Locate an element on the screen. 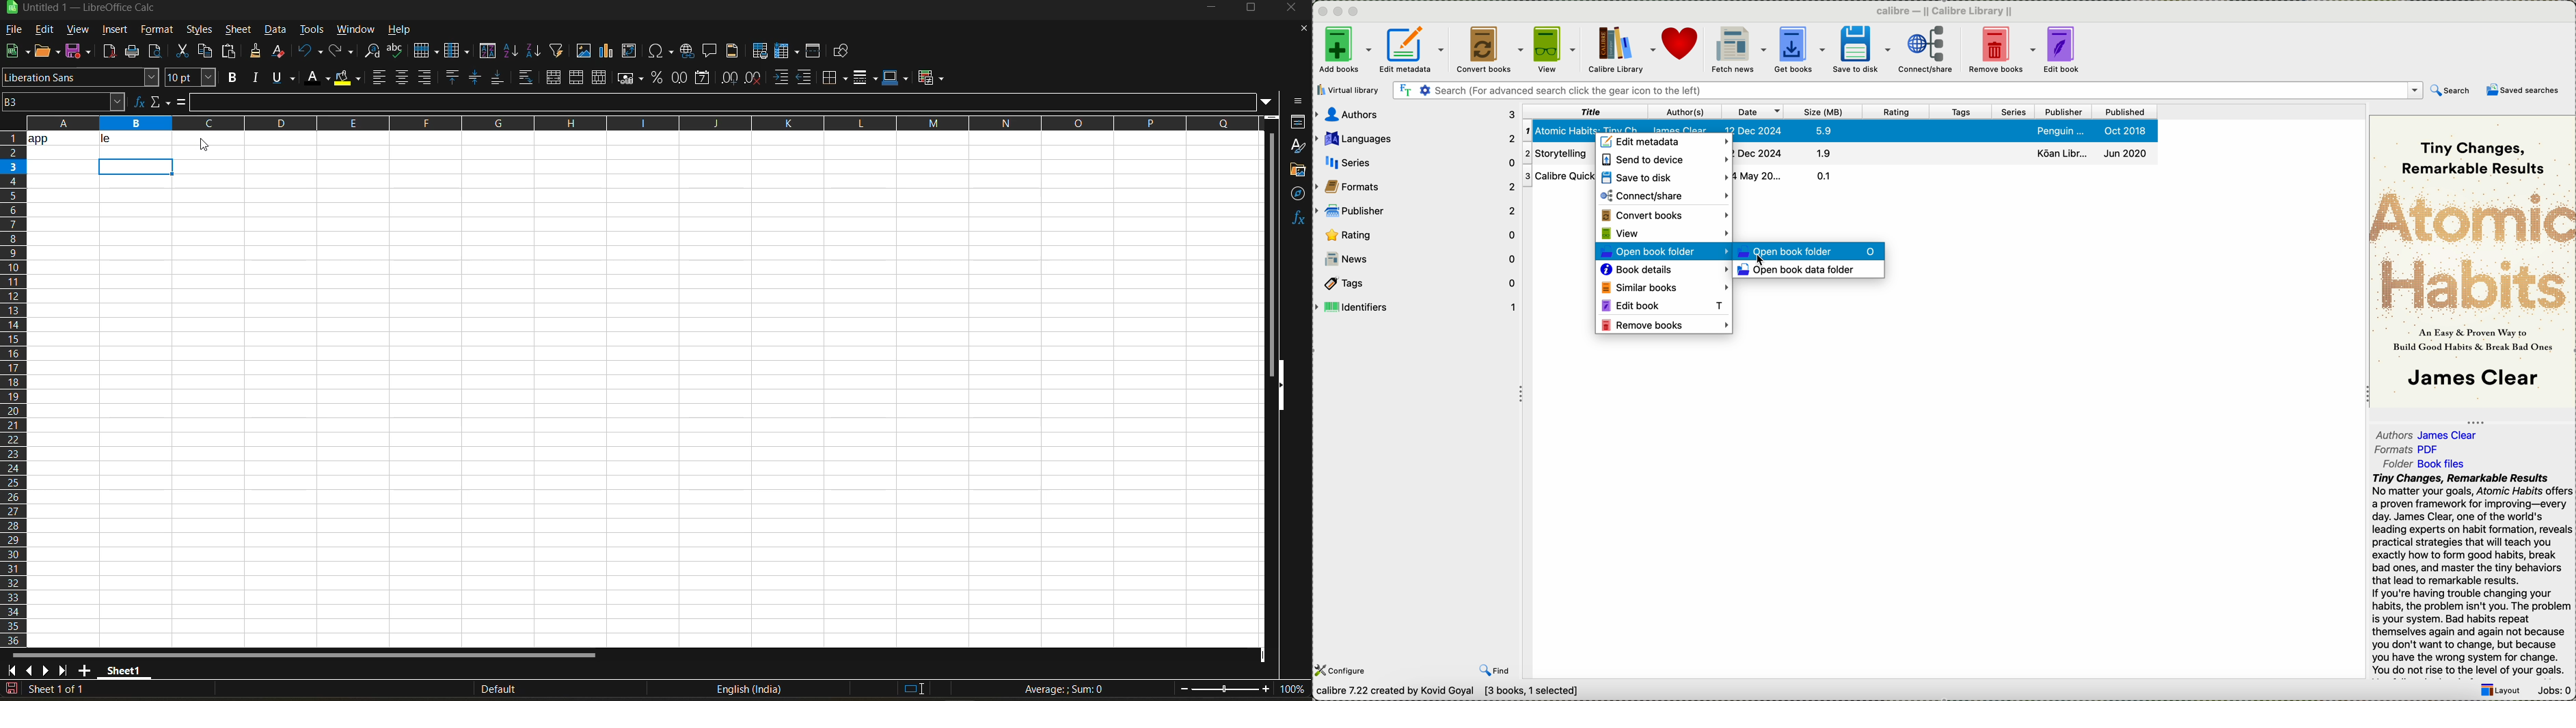  configure is located at coordinates (1343, 671).